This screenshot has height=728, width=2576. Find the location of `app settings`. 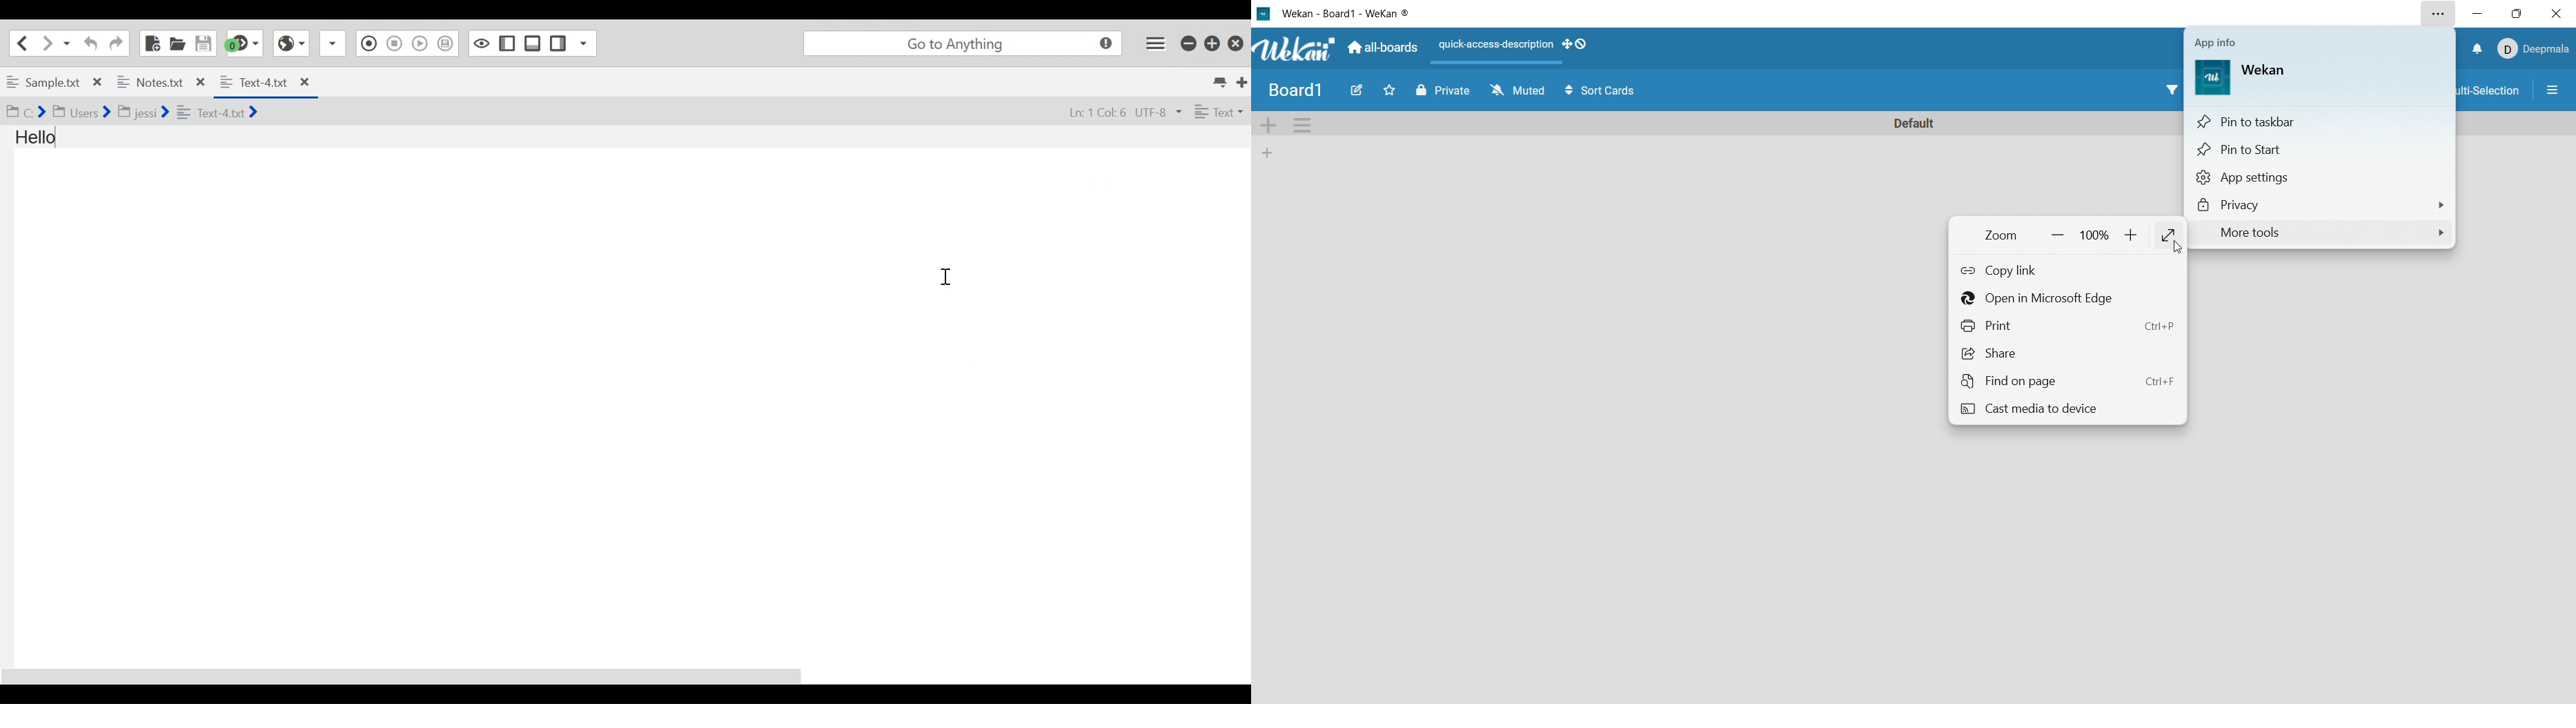

app settings is located at coordinates (2320, 177).